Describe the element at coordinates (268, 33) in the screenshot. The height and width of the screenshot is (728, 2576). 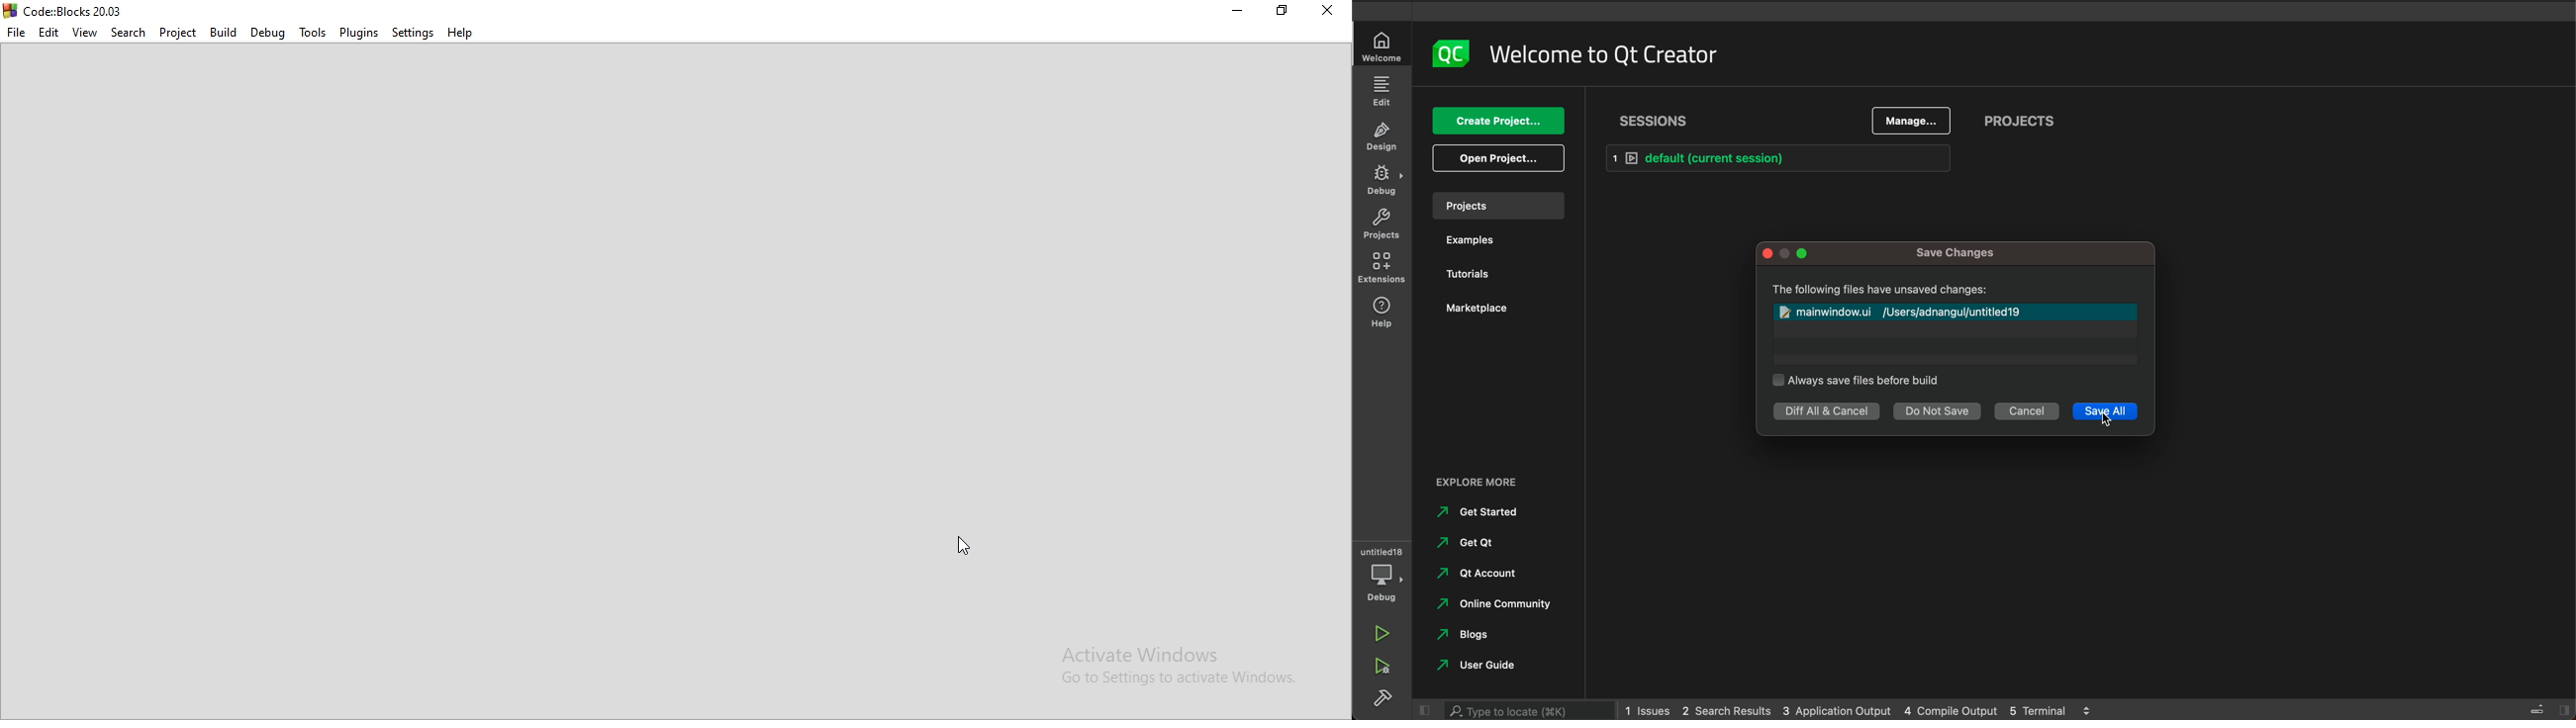
I see `Debug ` at that location.